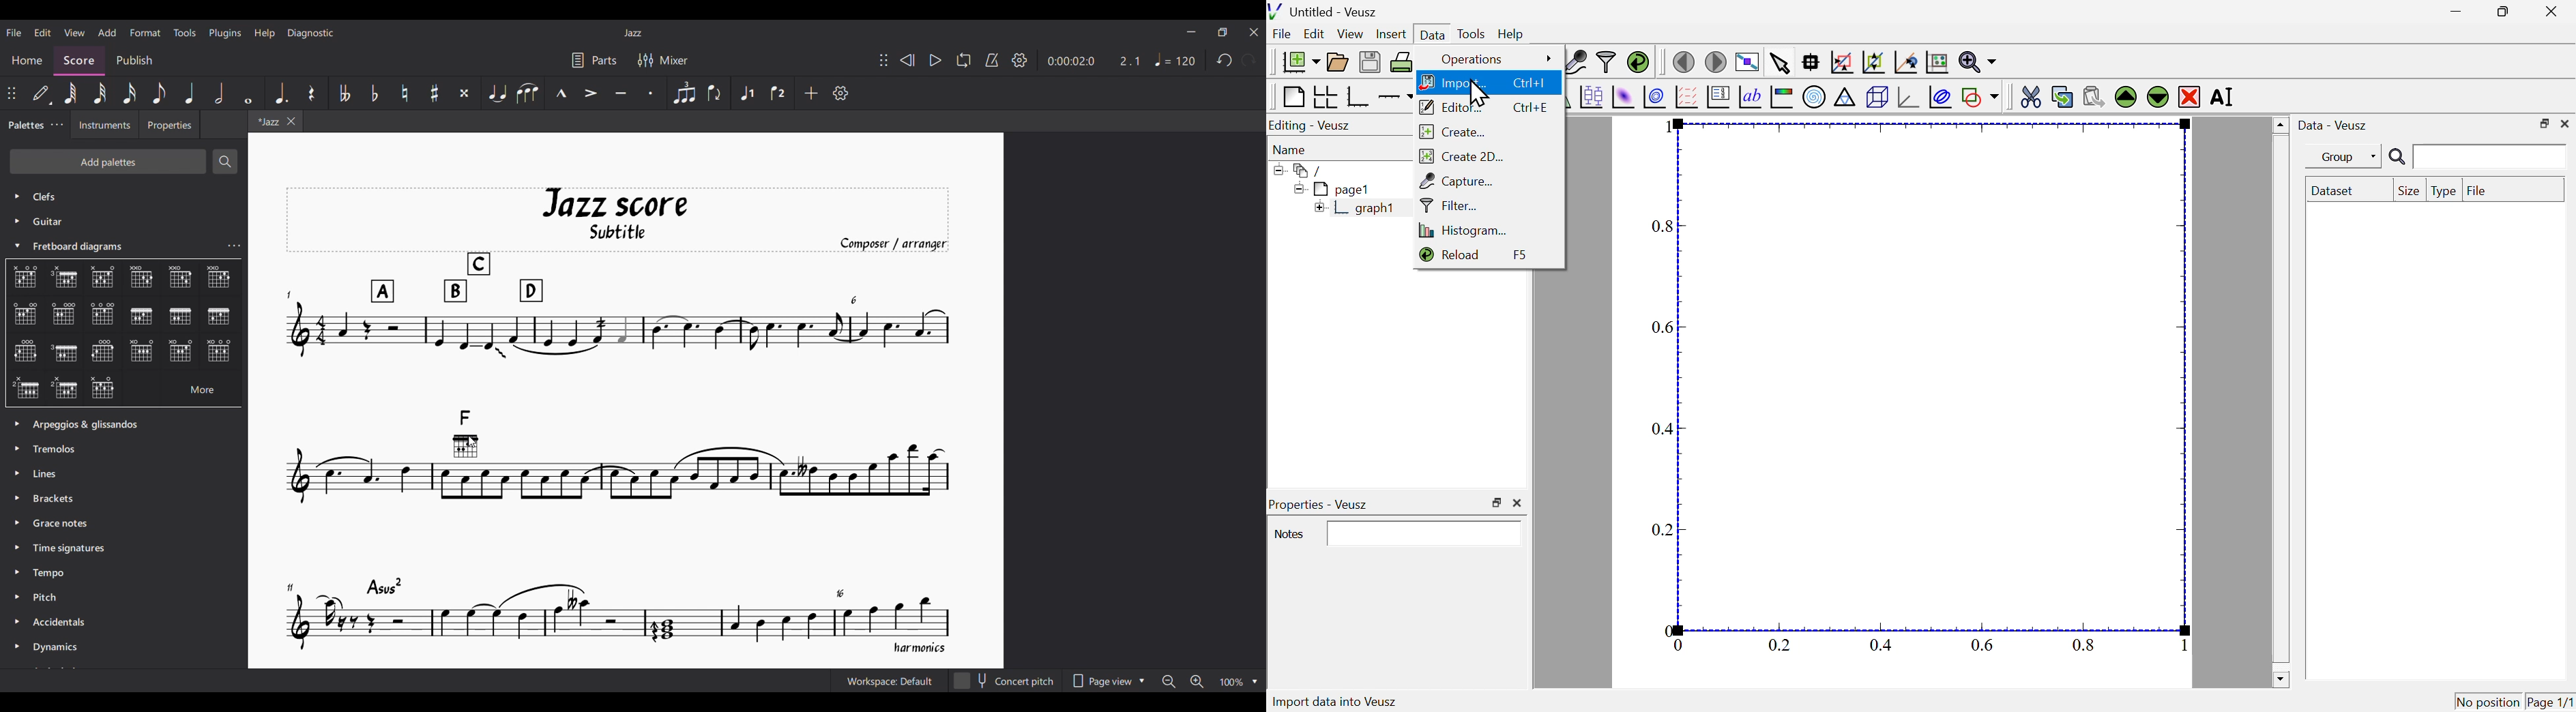 Image resolution: width=2576 pixels, height=728 pixels. What do you see at coordinates (963, 60) in the screenshot?
I see `Loop playback` at bounding box center [963, 60].